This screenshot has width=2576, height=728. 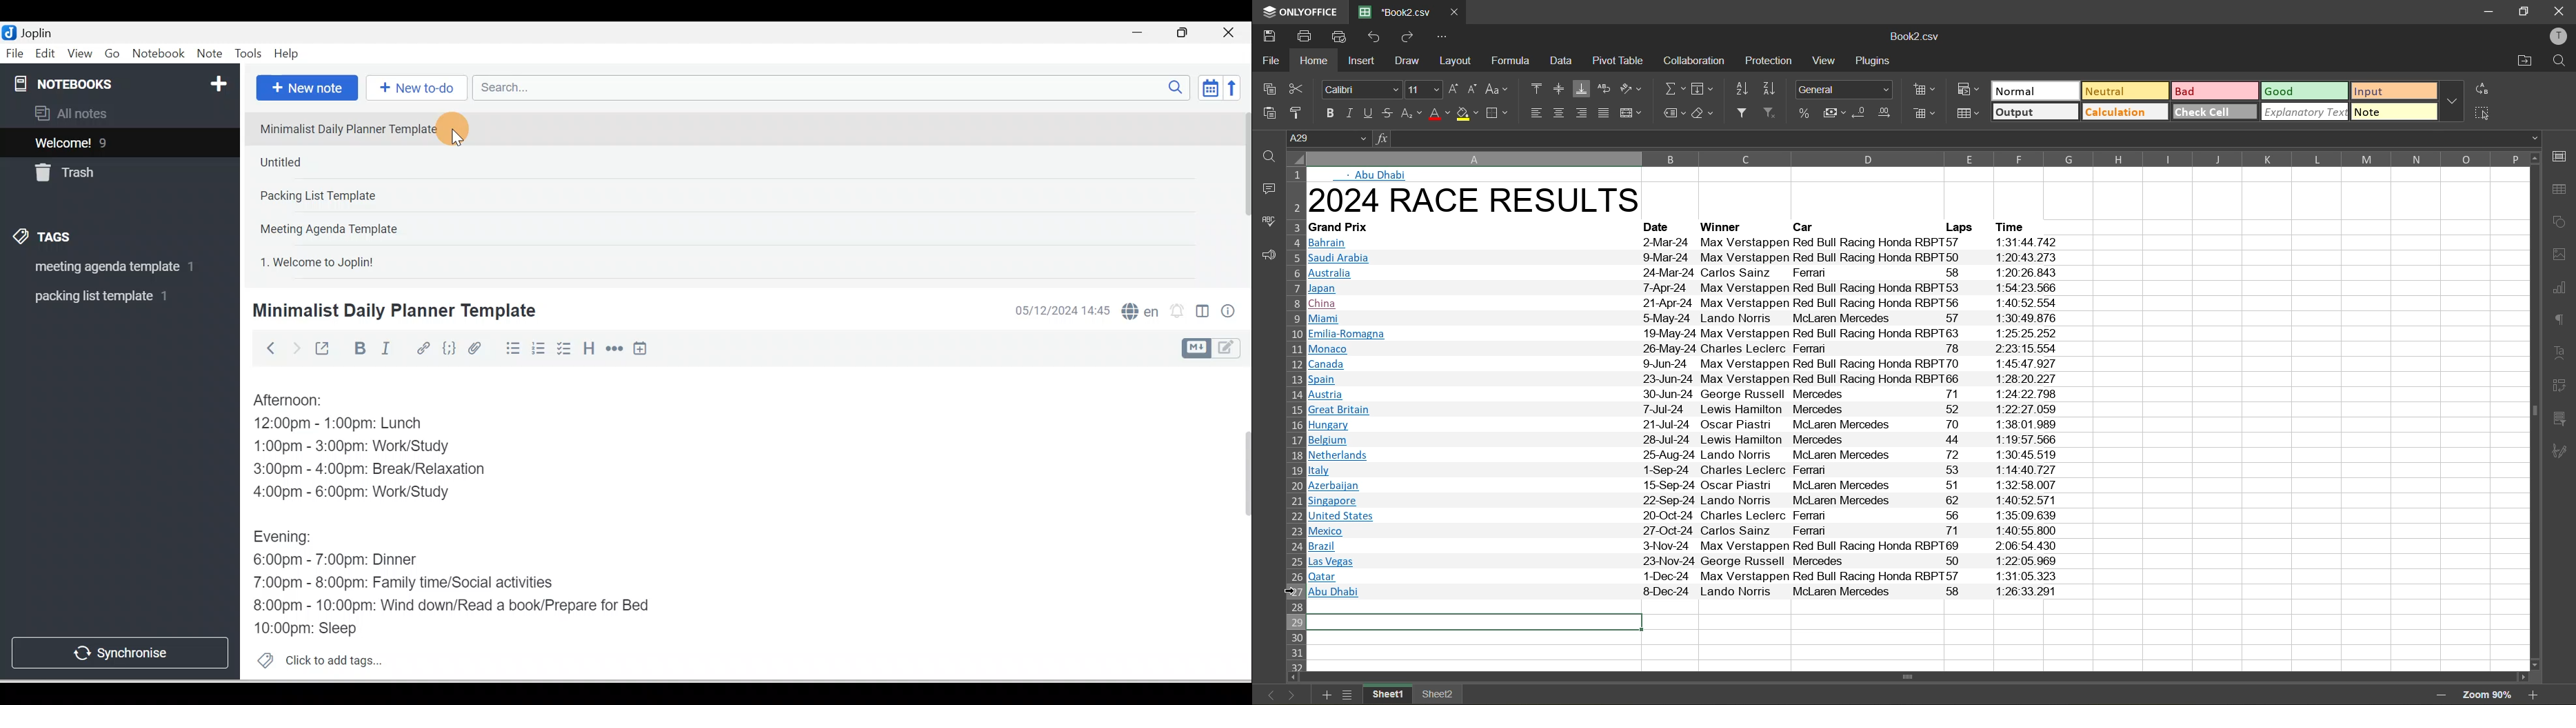 What do you see at coordinates (2126, 112) in the screenshot?
I see `calculation` at bounding box center [2126, 112].